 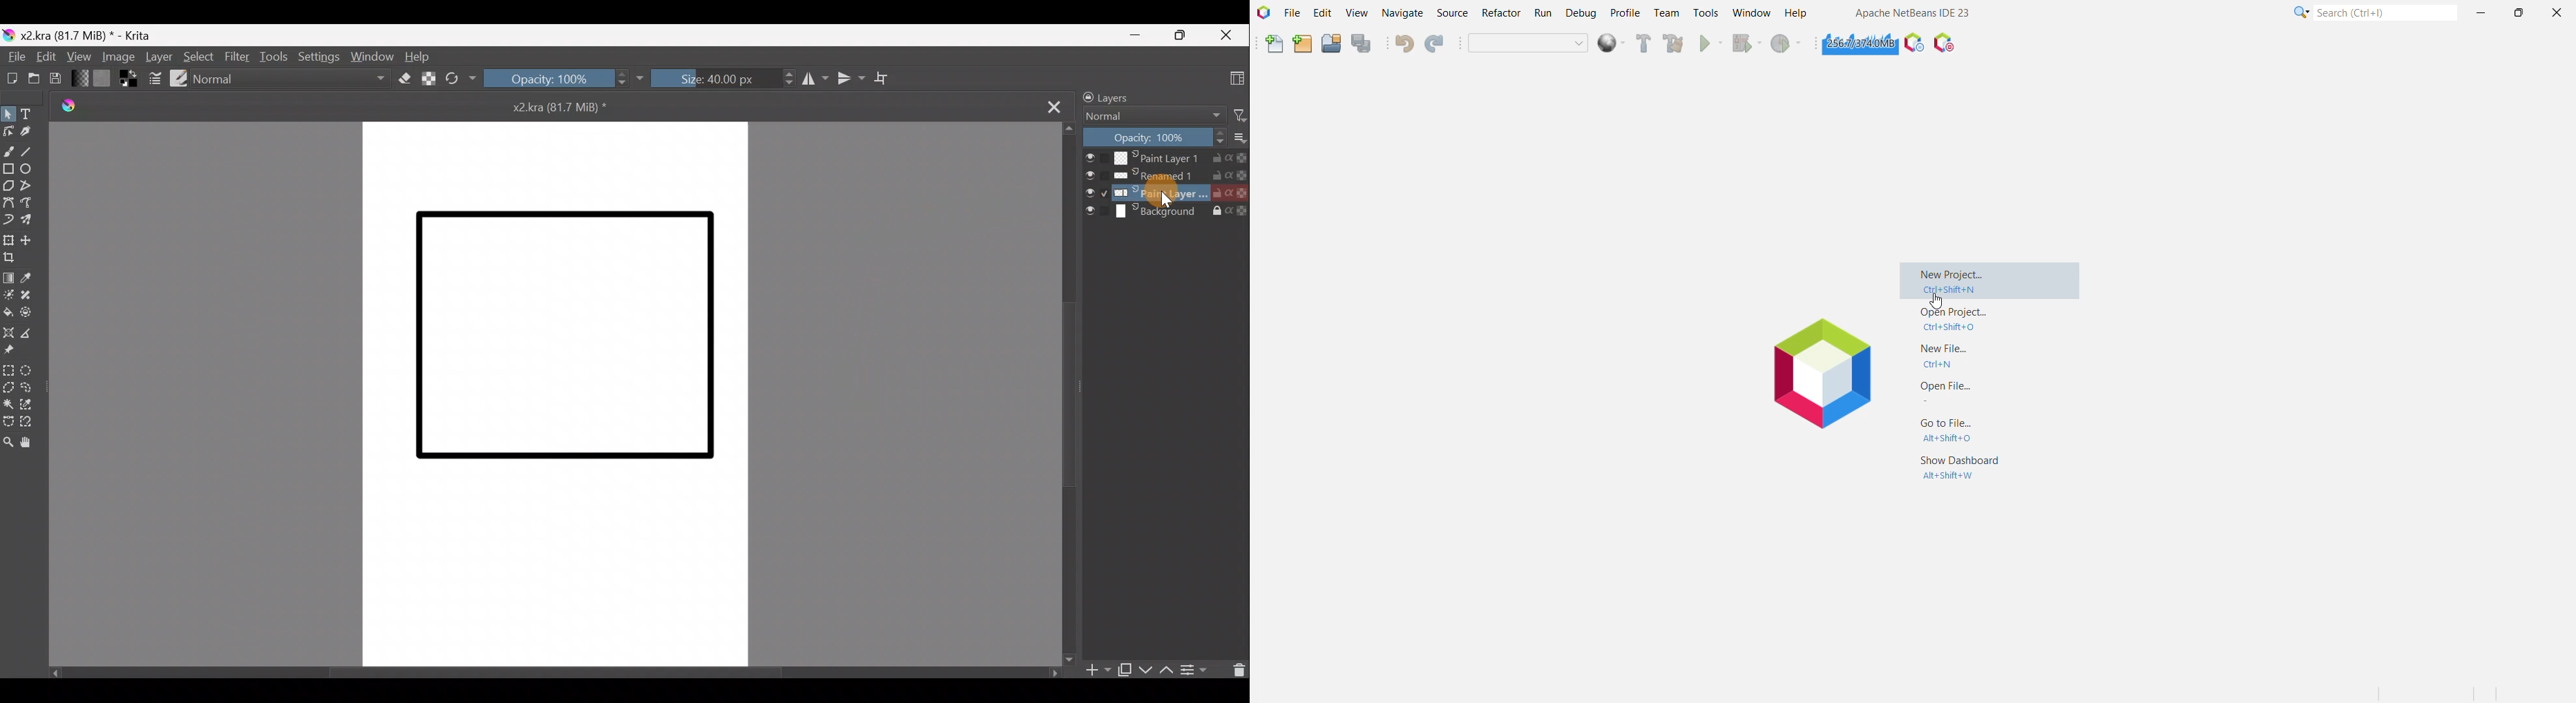 What do you see at coordinates (1992, 319) in the screenshot?
I see `Open Project` at bounding box center [1992, 319].